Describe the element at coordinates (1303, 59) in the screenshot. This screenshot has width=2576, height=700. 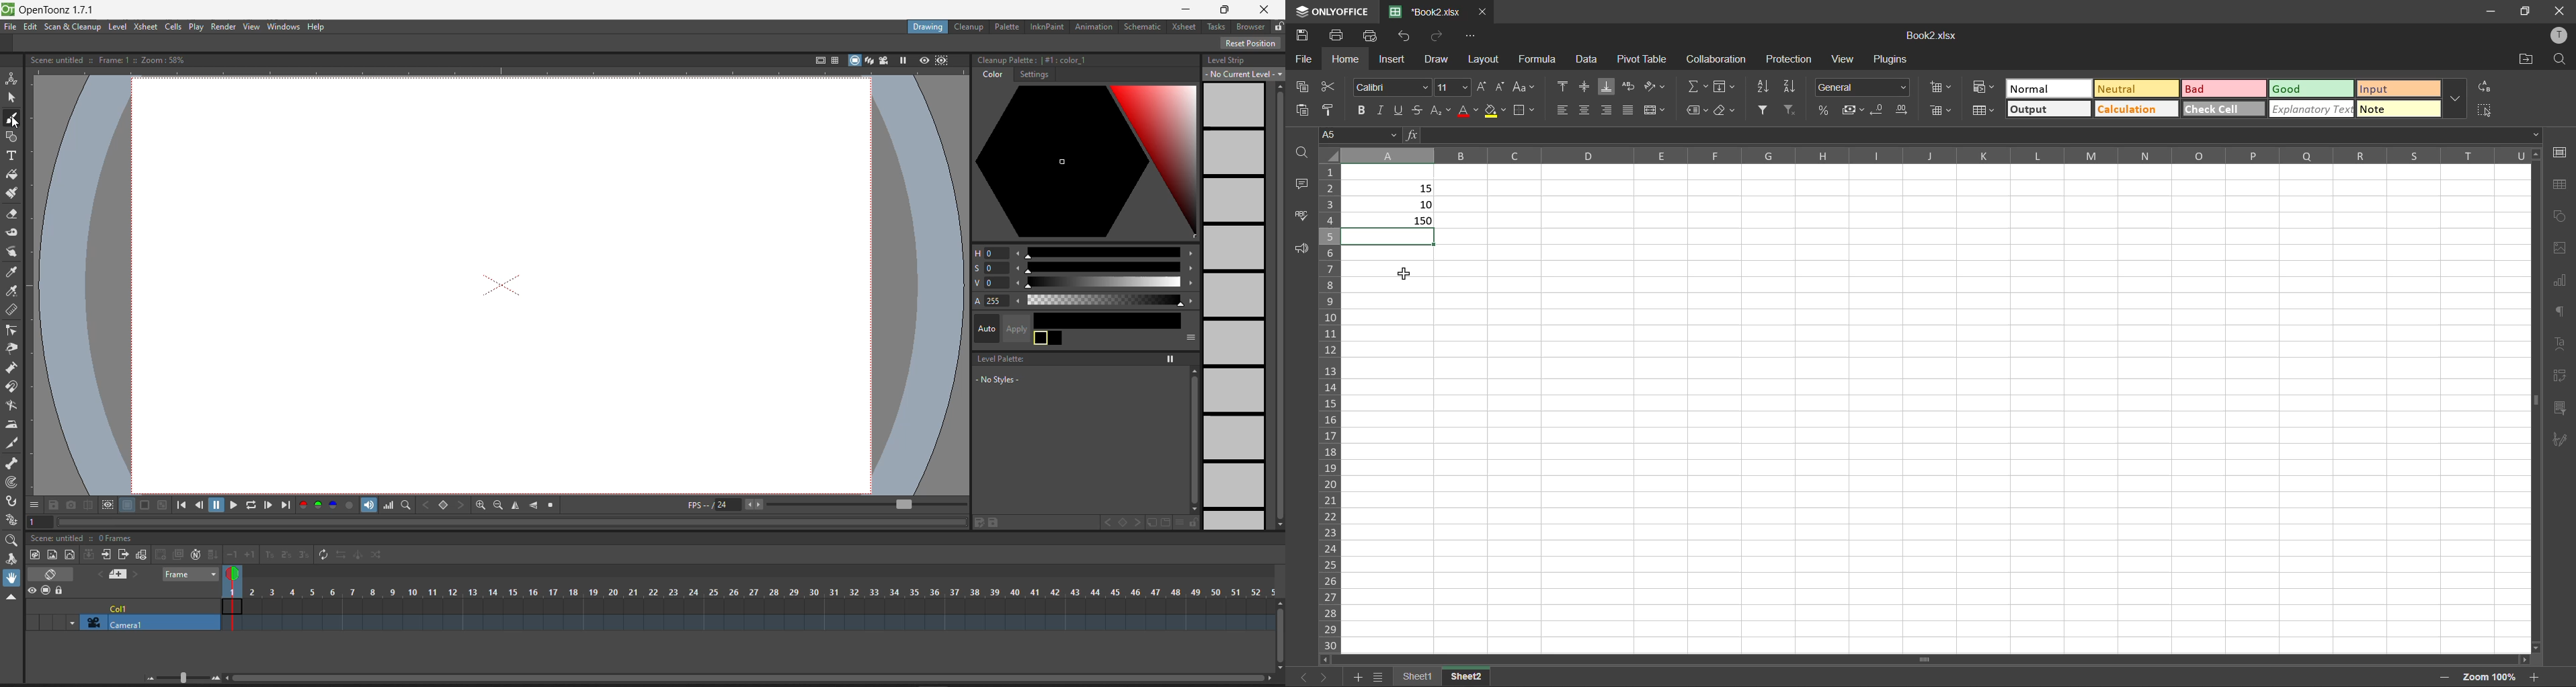
I see `file` at that location.